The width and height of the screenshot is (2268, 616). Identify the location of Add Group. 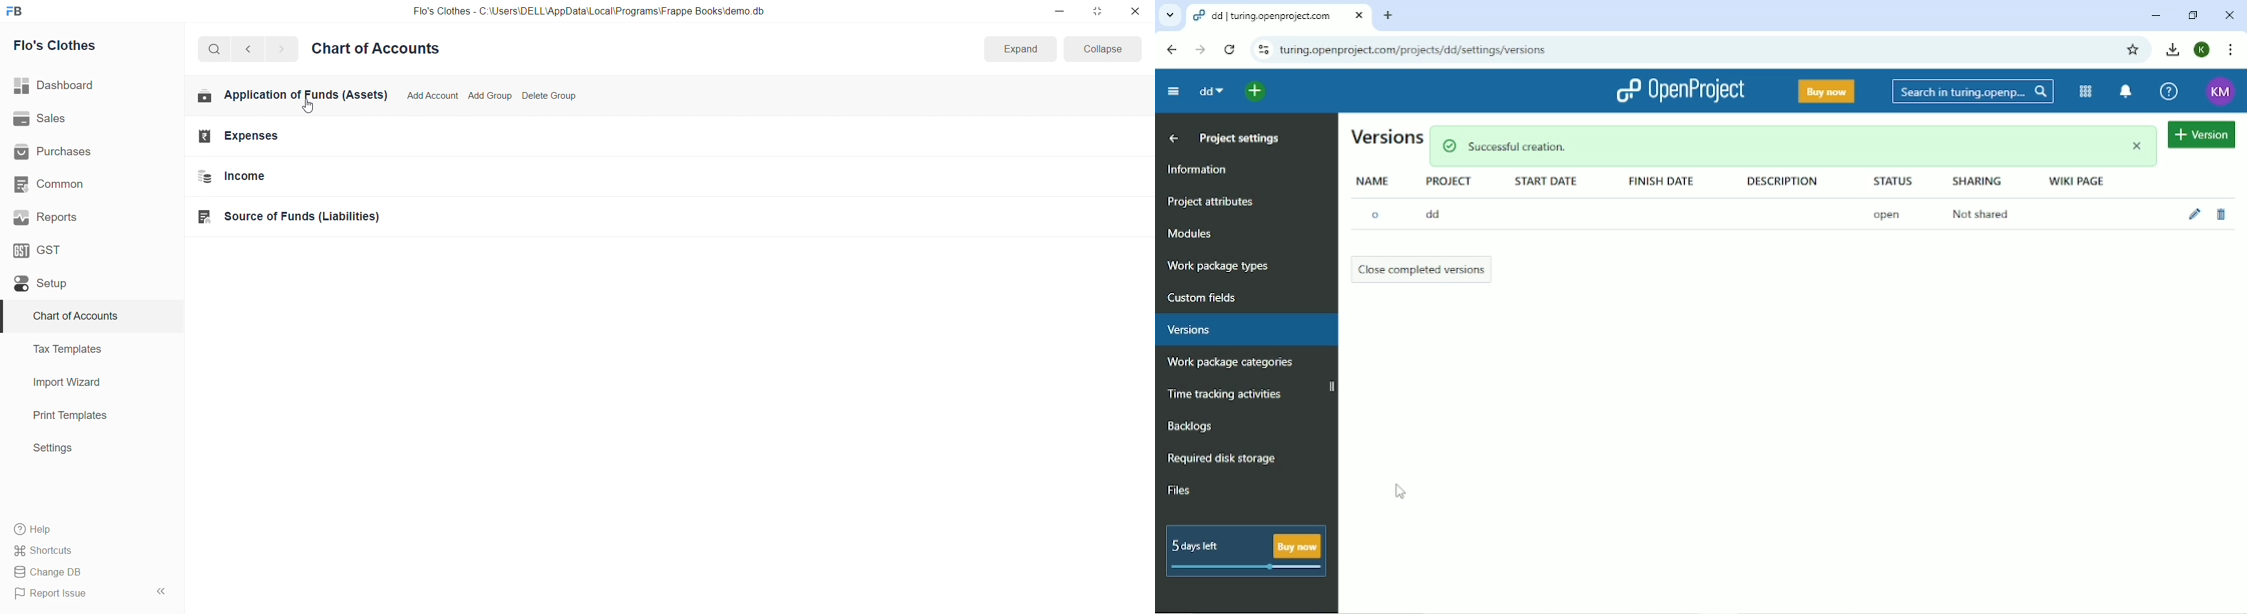
(491, 95).